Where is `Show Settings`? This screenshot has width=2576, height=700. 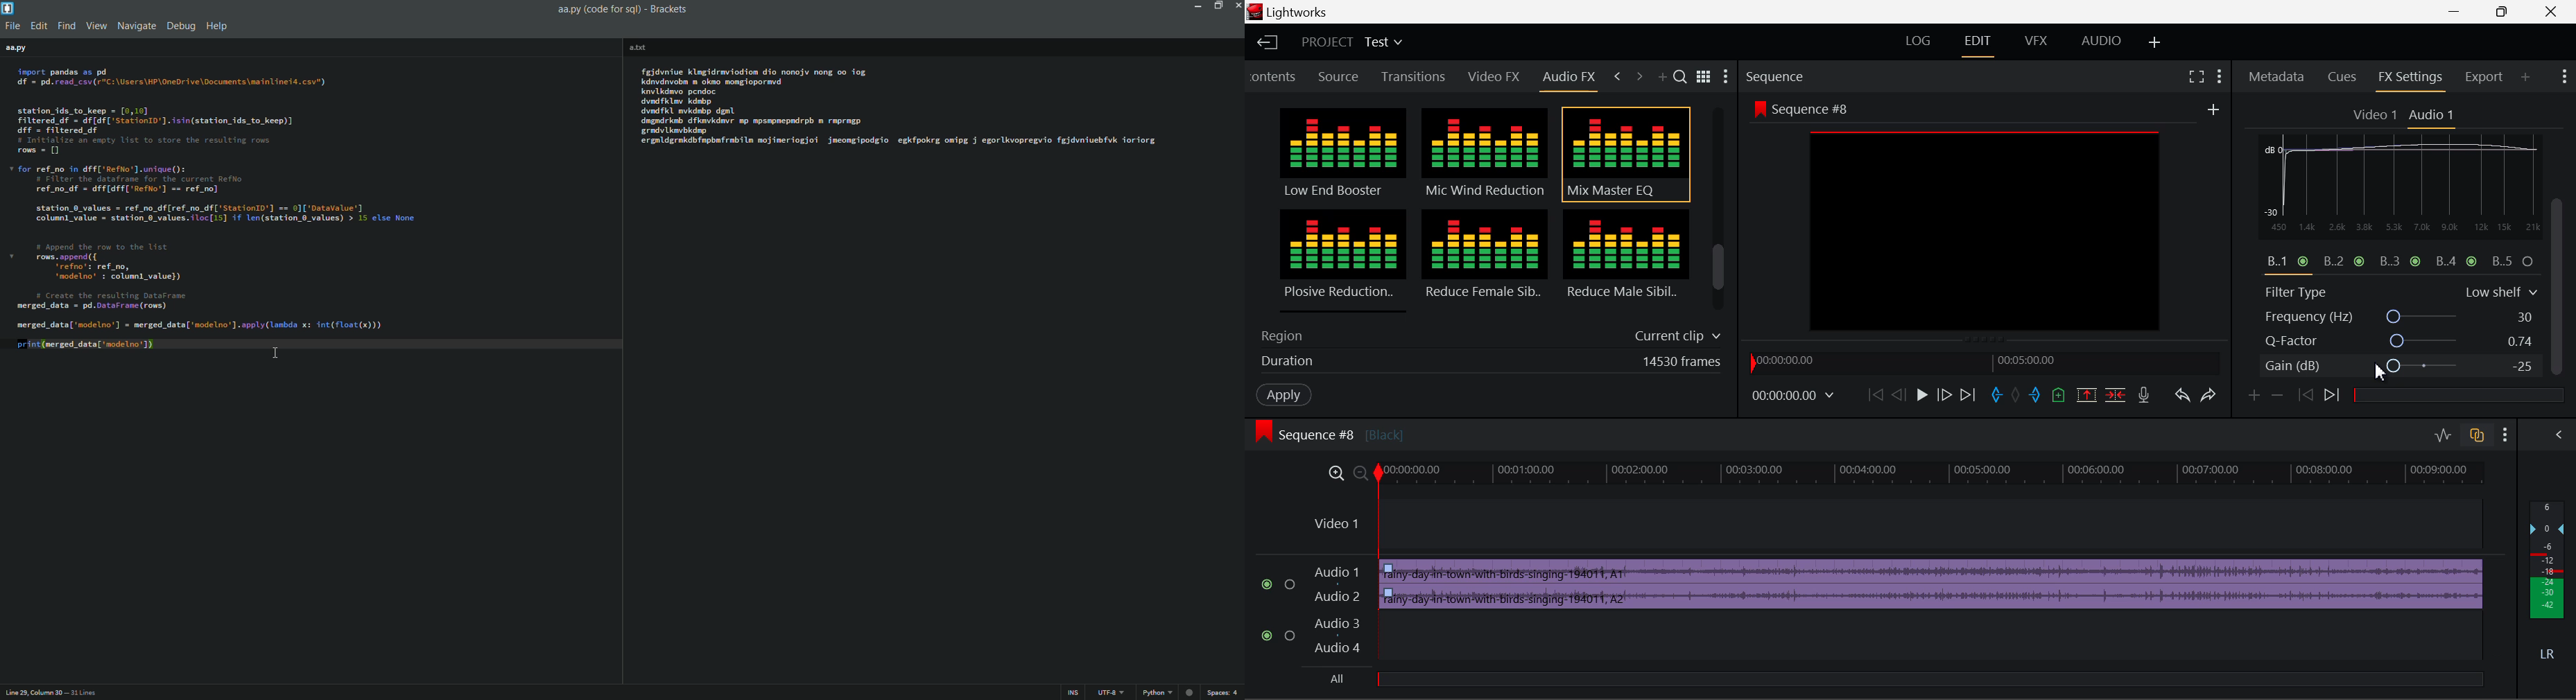 Show Settings is located at coordinates (2220, 76).